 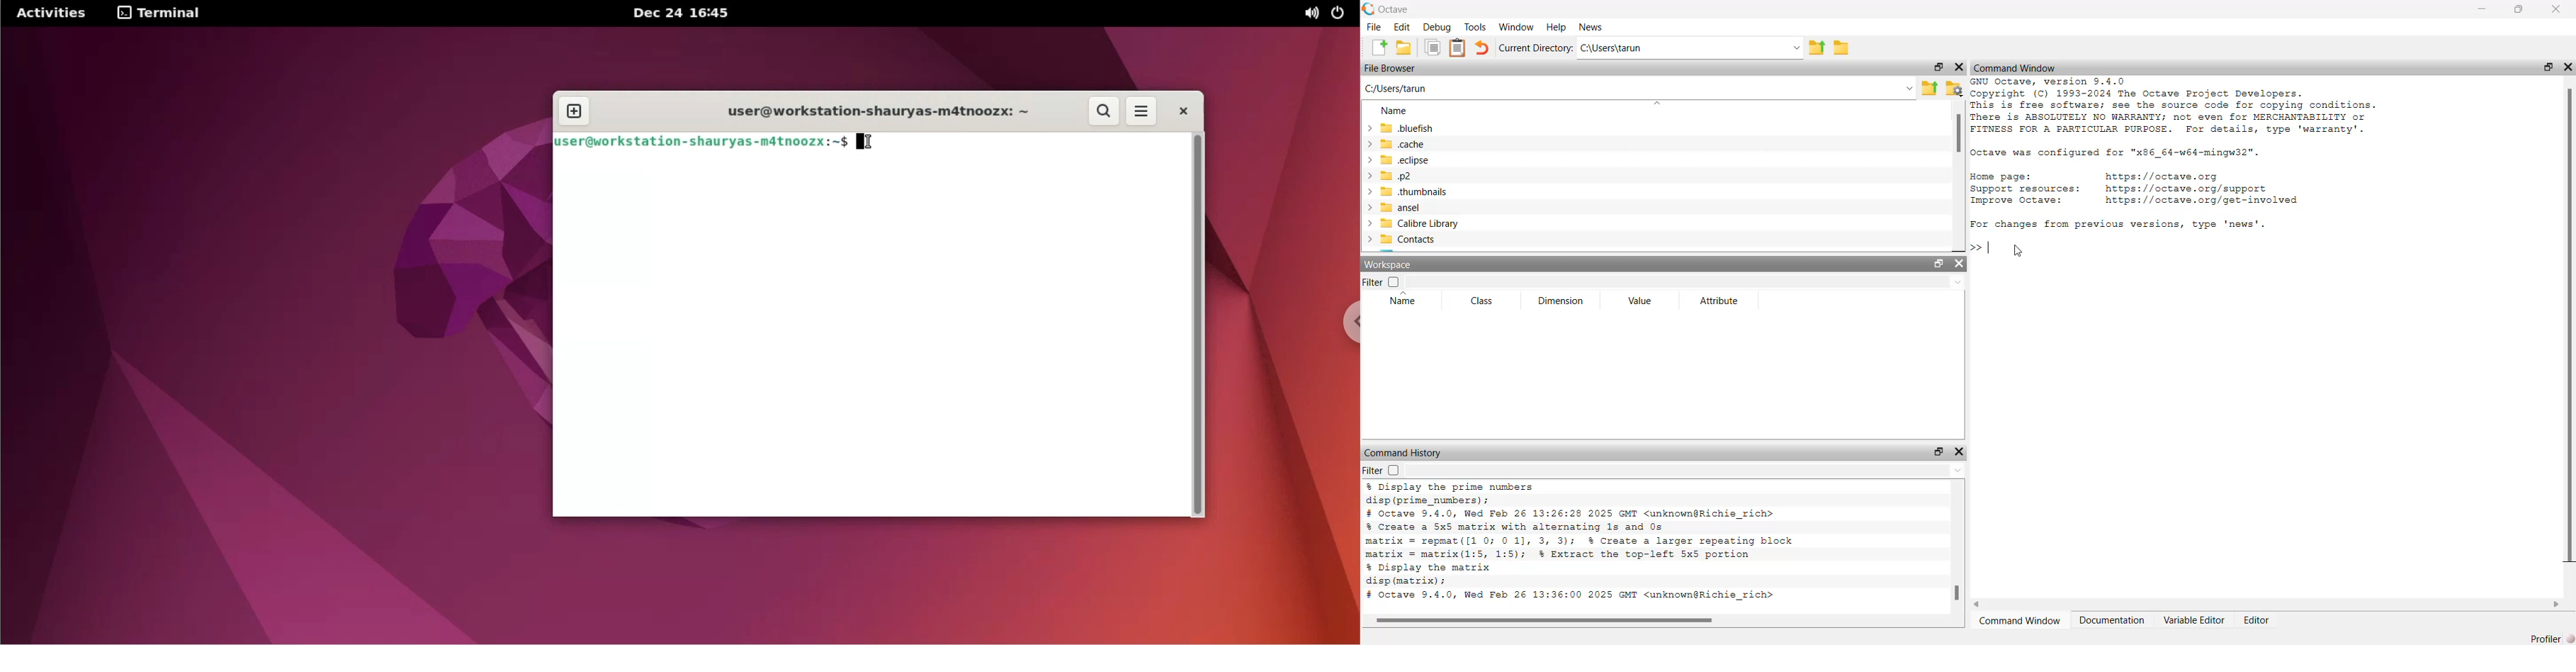 What do you see at coordinates (1482, 48) in the screenshot?
I see `undo` at bounding box center [1482, 48].